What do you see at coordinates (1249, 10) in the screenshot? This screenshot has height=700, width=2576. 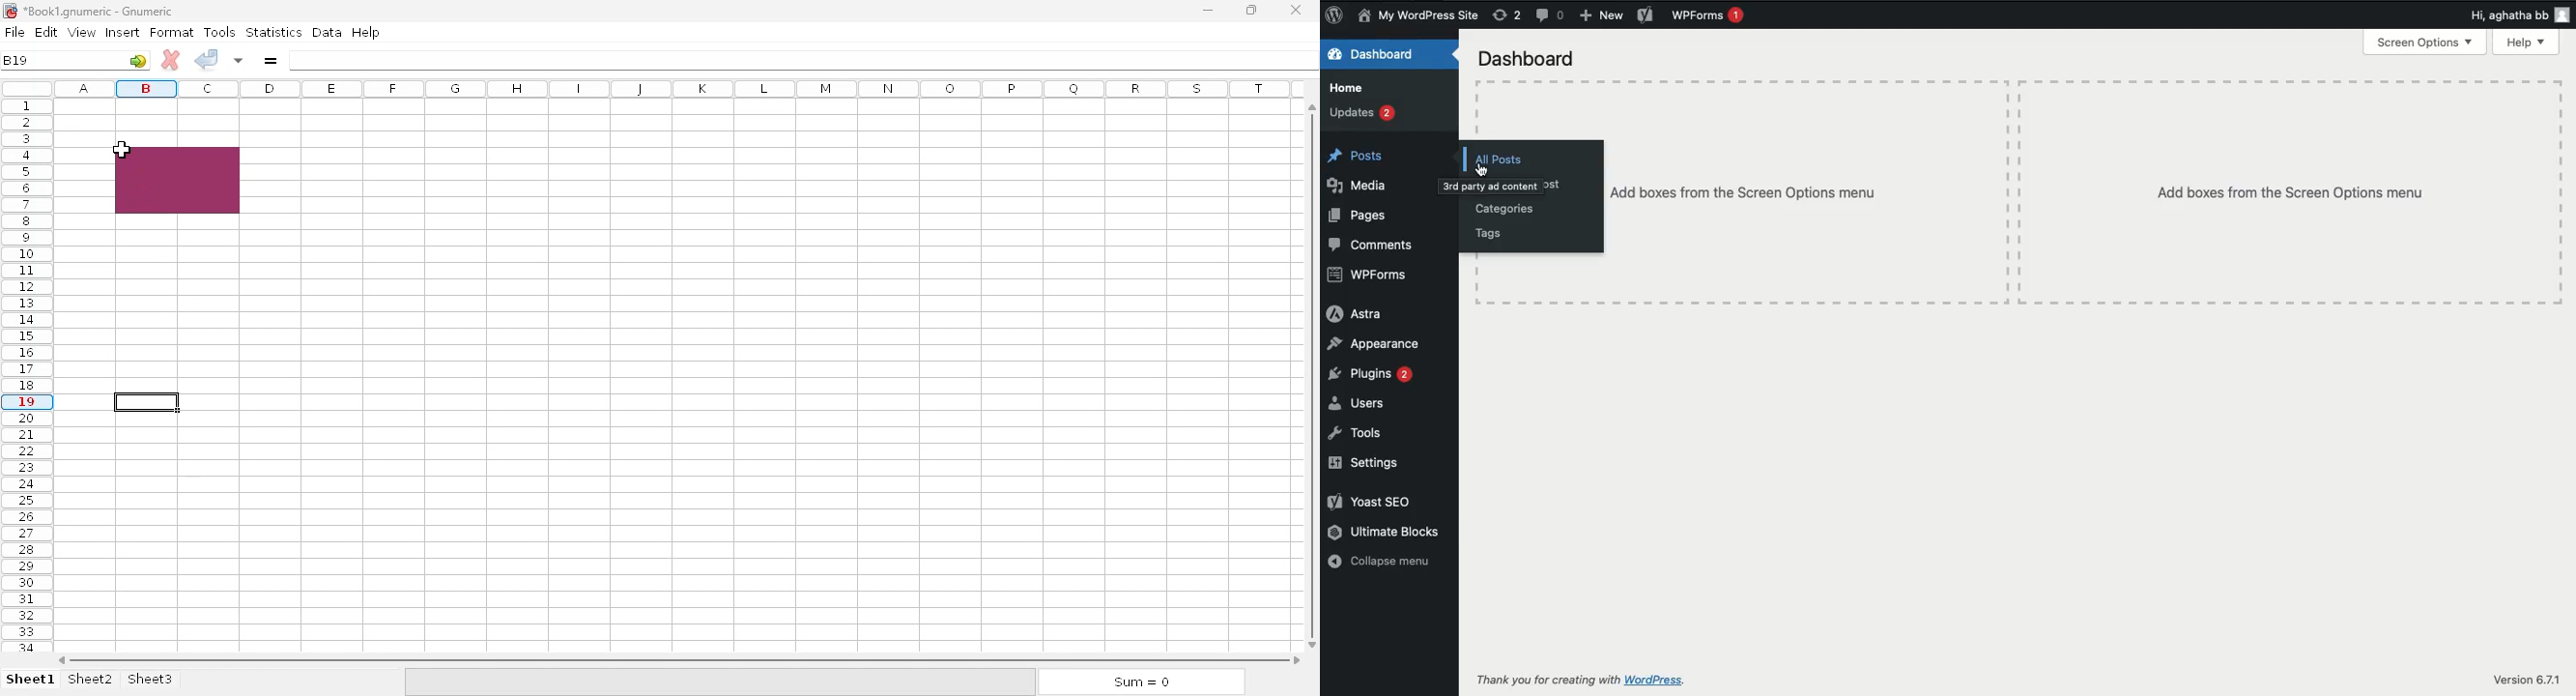 I see `maximize` at bounding box center [1249, 10].